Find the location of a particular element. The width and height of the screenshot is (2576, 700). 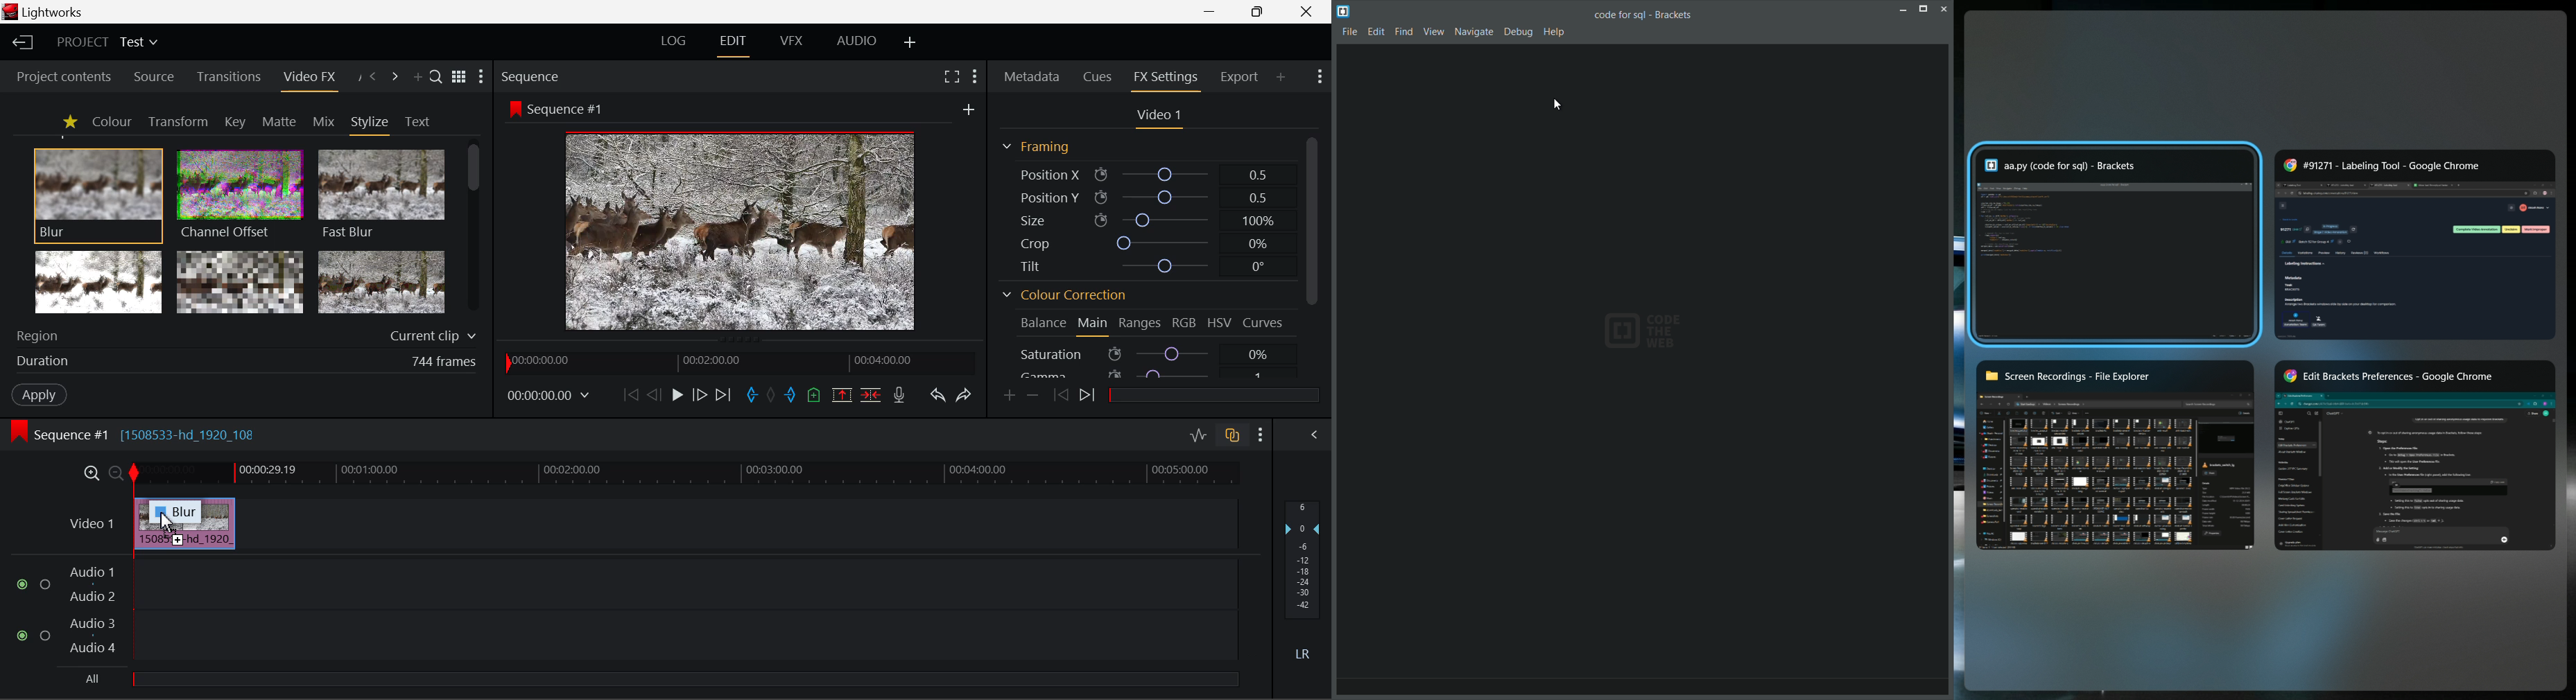

Mosaic is located at coordinates (241, 283).